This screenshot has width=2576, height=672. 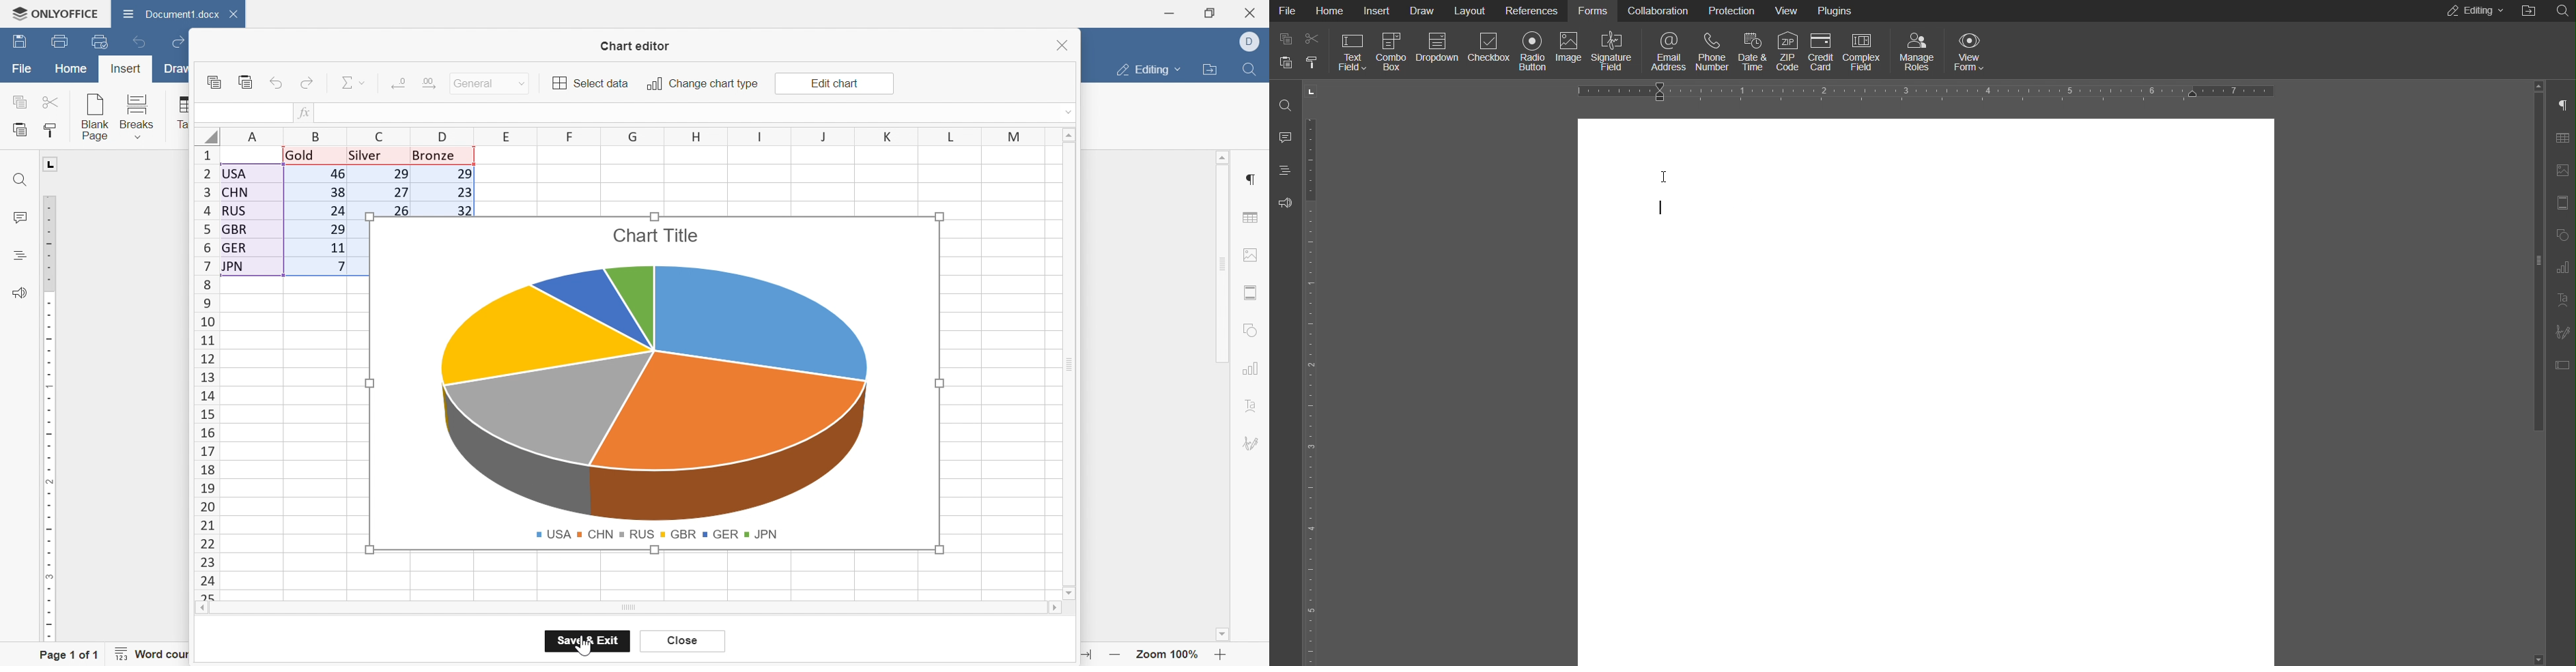 What do you see at coordinates (1531, 52) in the screenshot?
I see `Radio Button` at bounding box center [1531, 52].